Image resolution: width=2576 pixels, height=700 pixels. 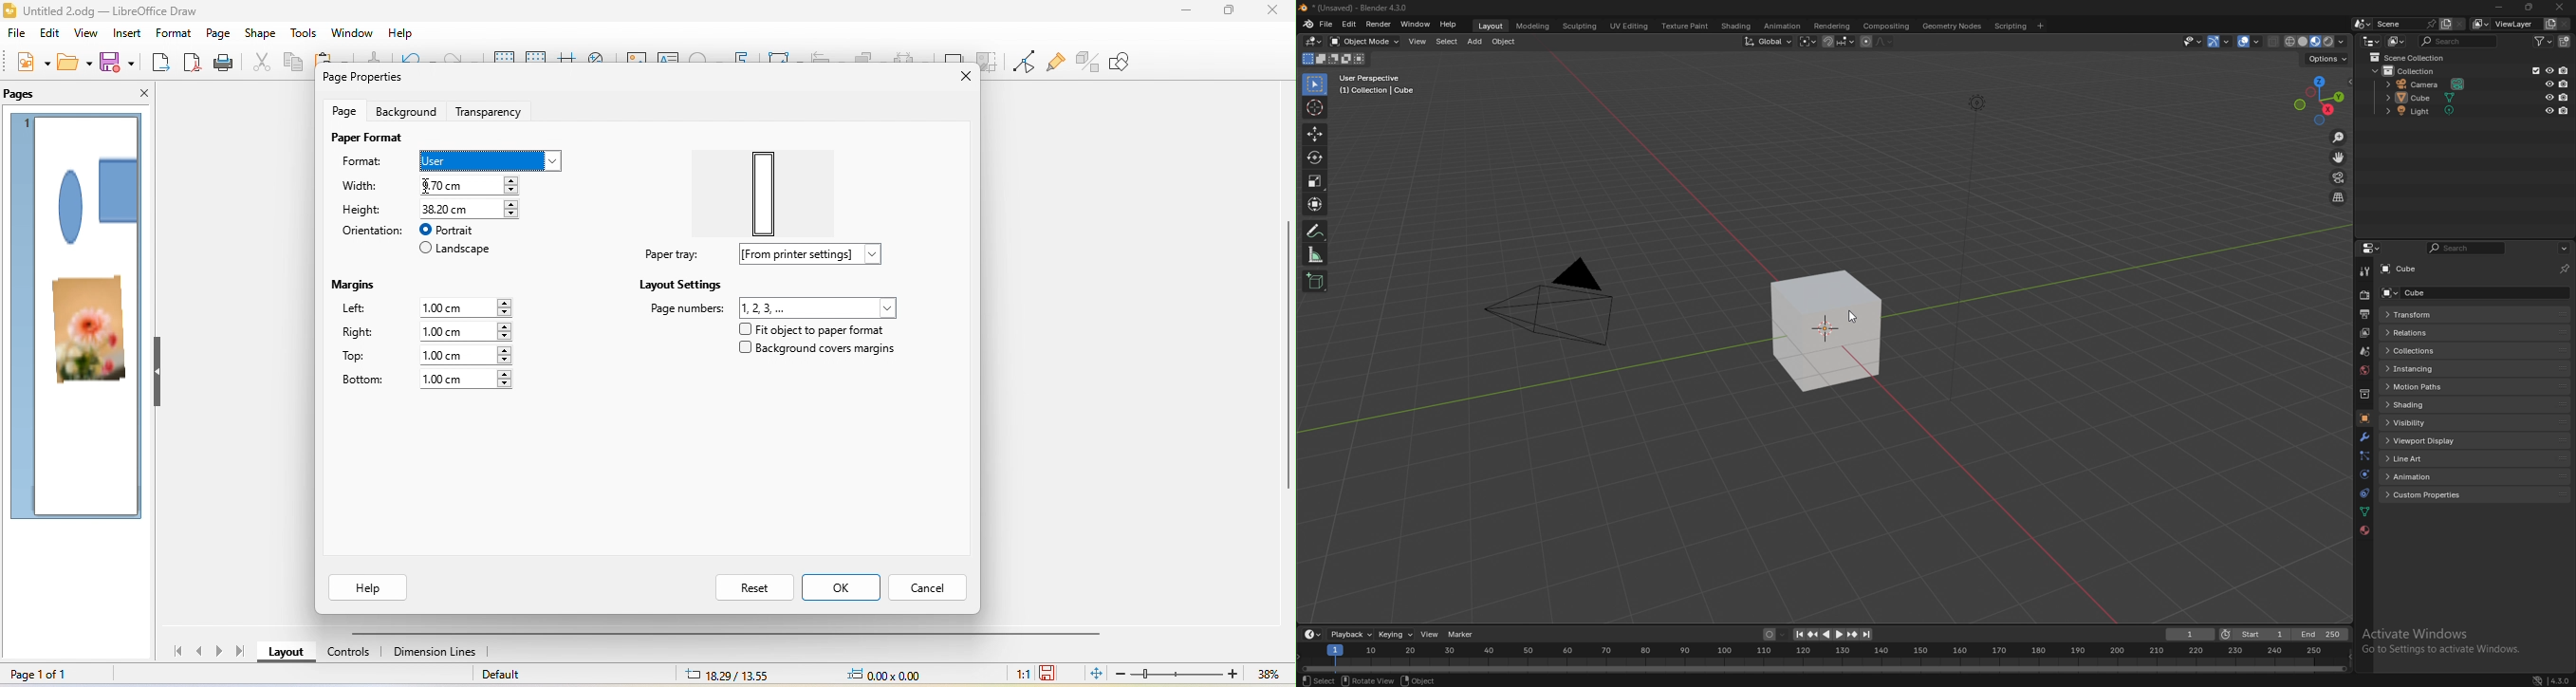 I want to click on last page, so click(x=242, y=653).